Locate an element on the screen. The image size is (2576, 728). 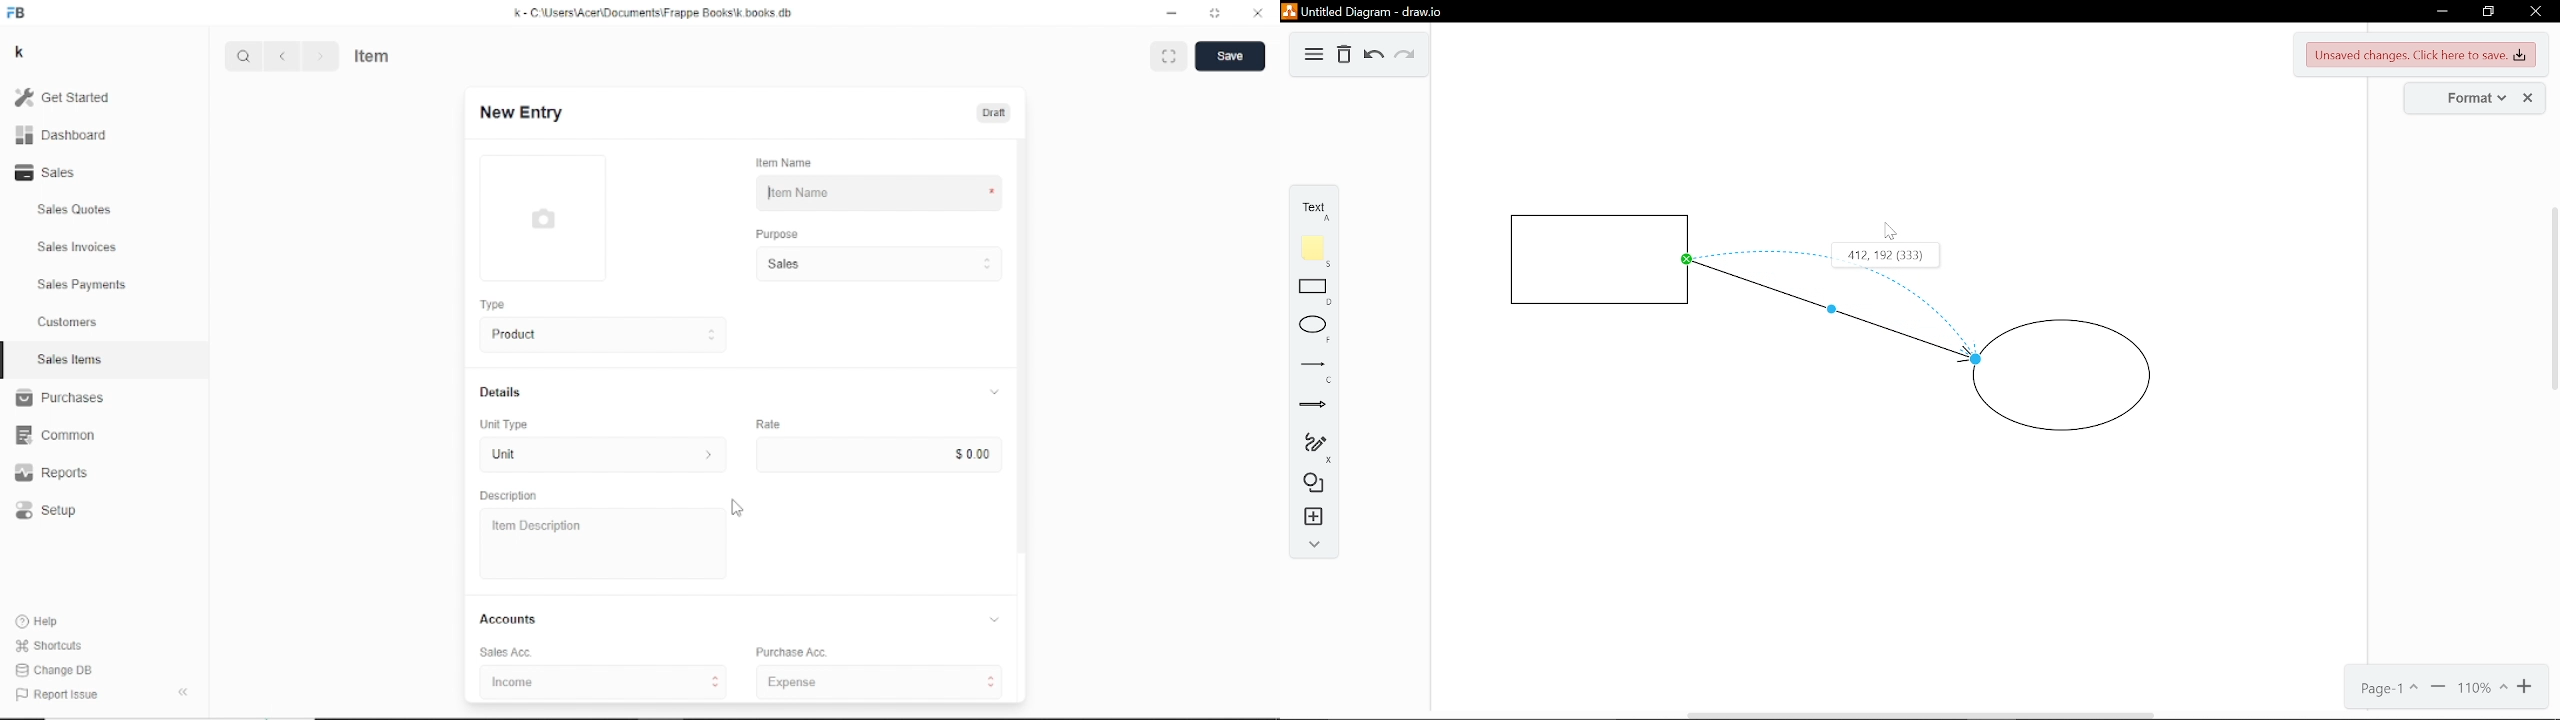
Change DB is located at coordinates (57, 671).